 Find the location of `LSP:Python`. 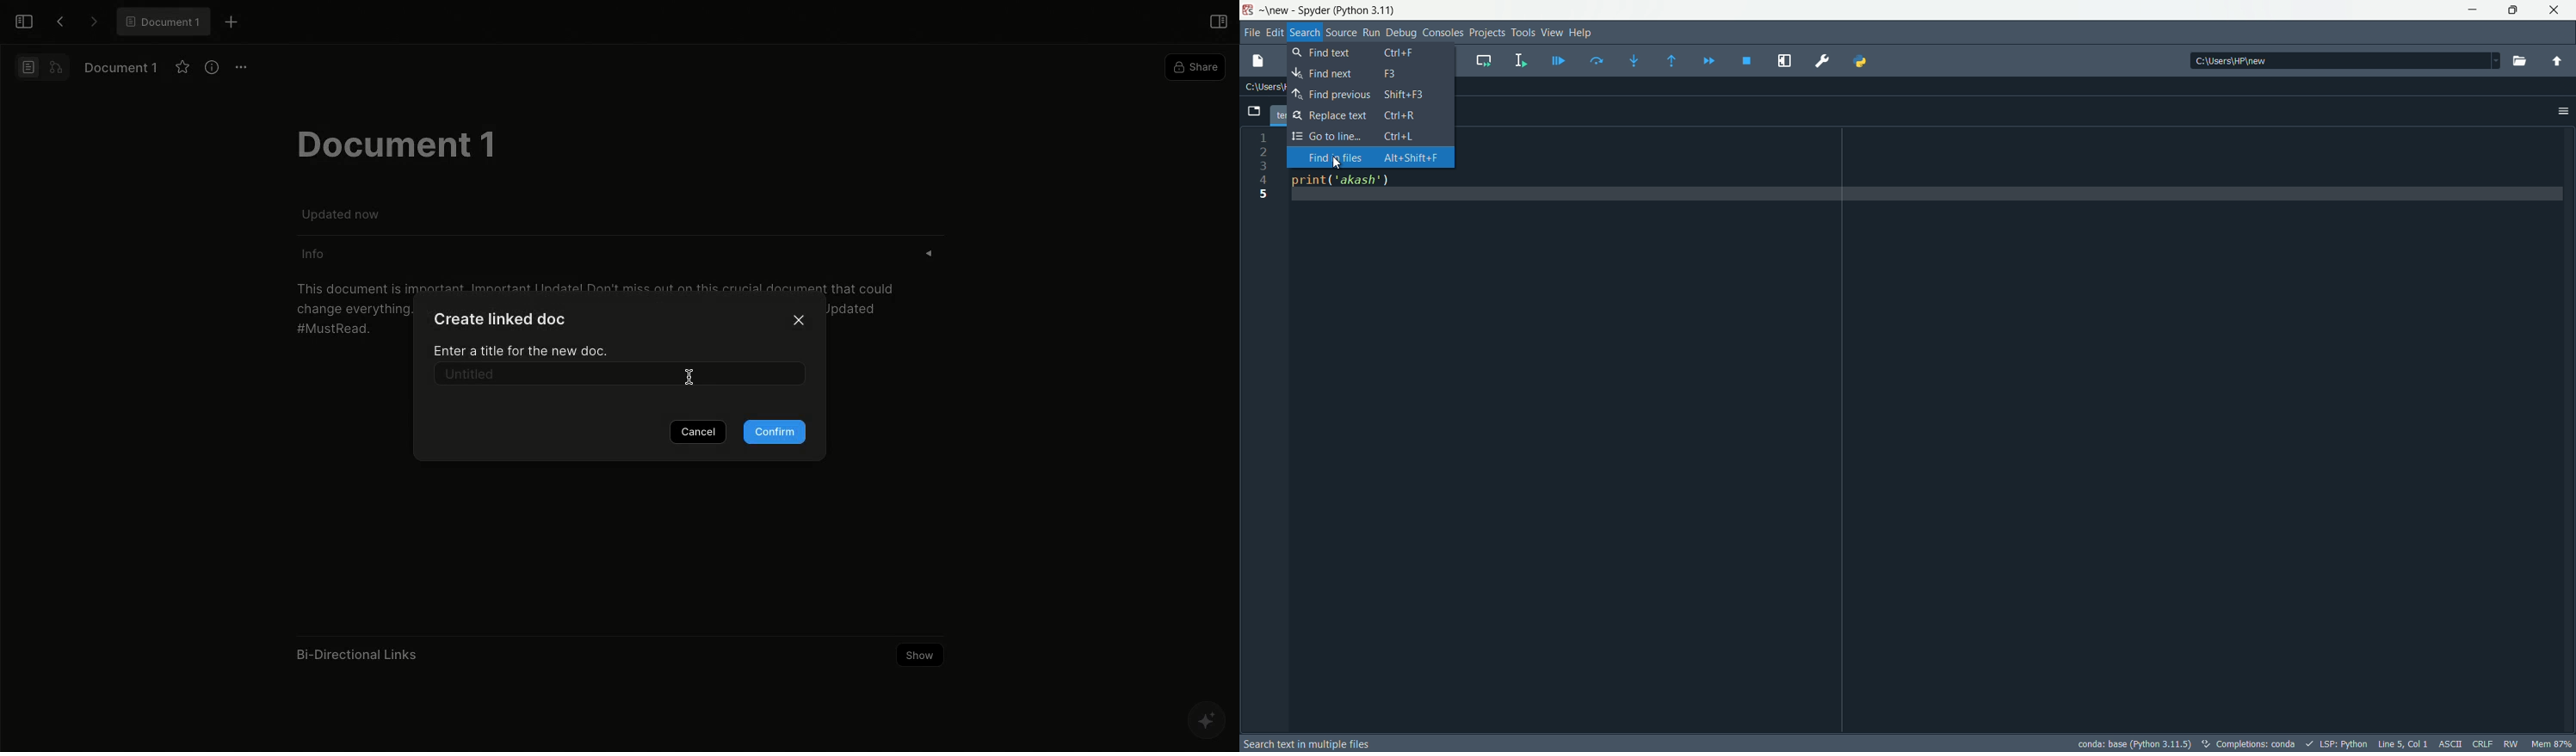

LSP:Python is located at coordinates (2339, 744).